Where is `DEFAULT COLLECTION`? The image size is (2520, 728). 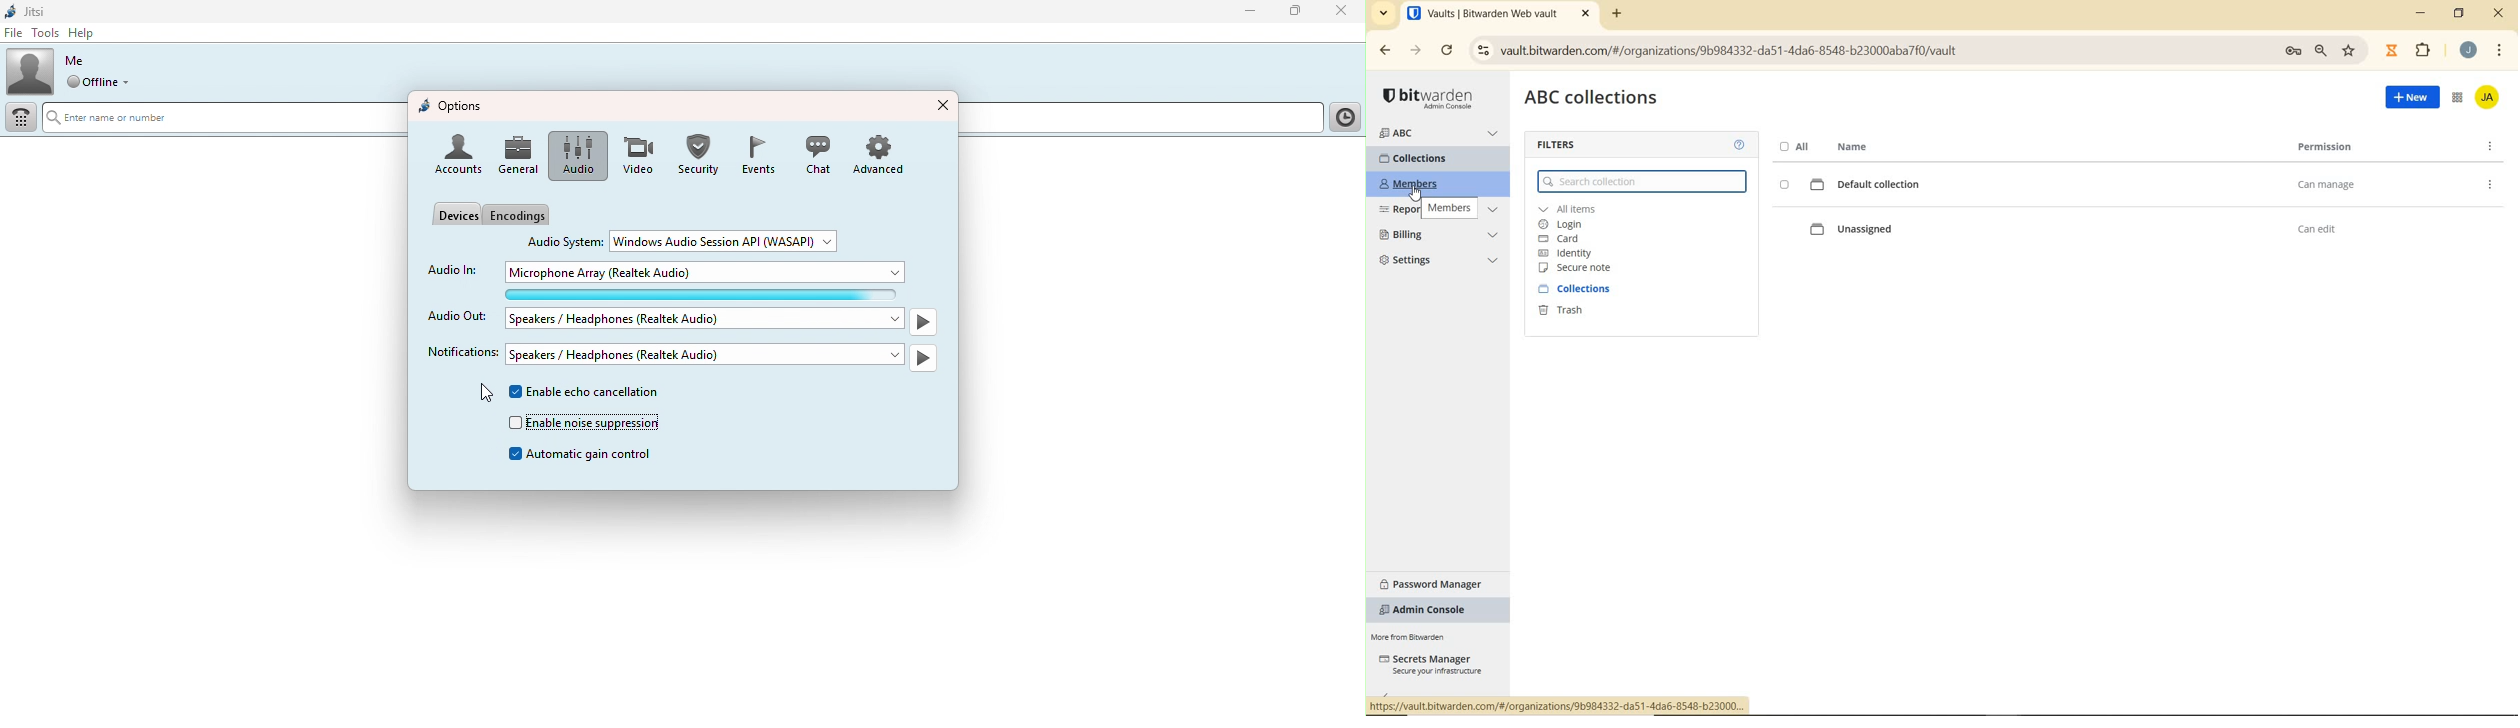
DEFAULT COLLECTION is located at coordinates (2093, 185).